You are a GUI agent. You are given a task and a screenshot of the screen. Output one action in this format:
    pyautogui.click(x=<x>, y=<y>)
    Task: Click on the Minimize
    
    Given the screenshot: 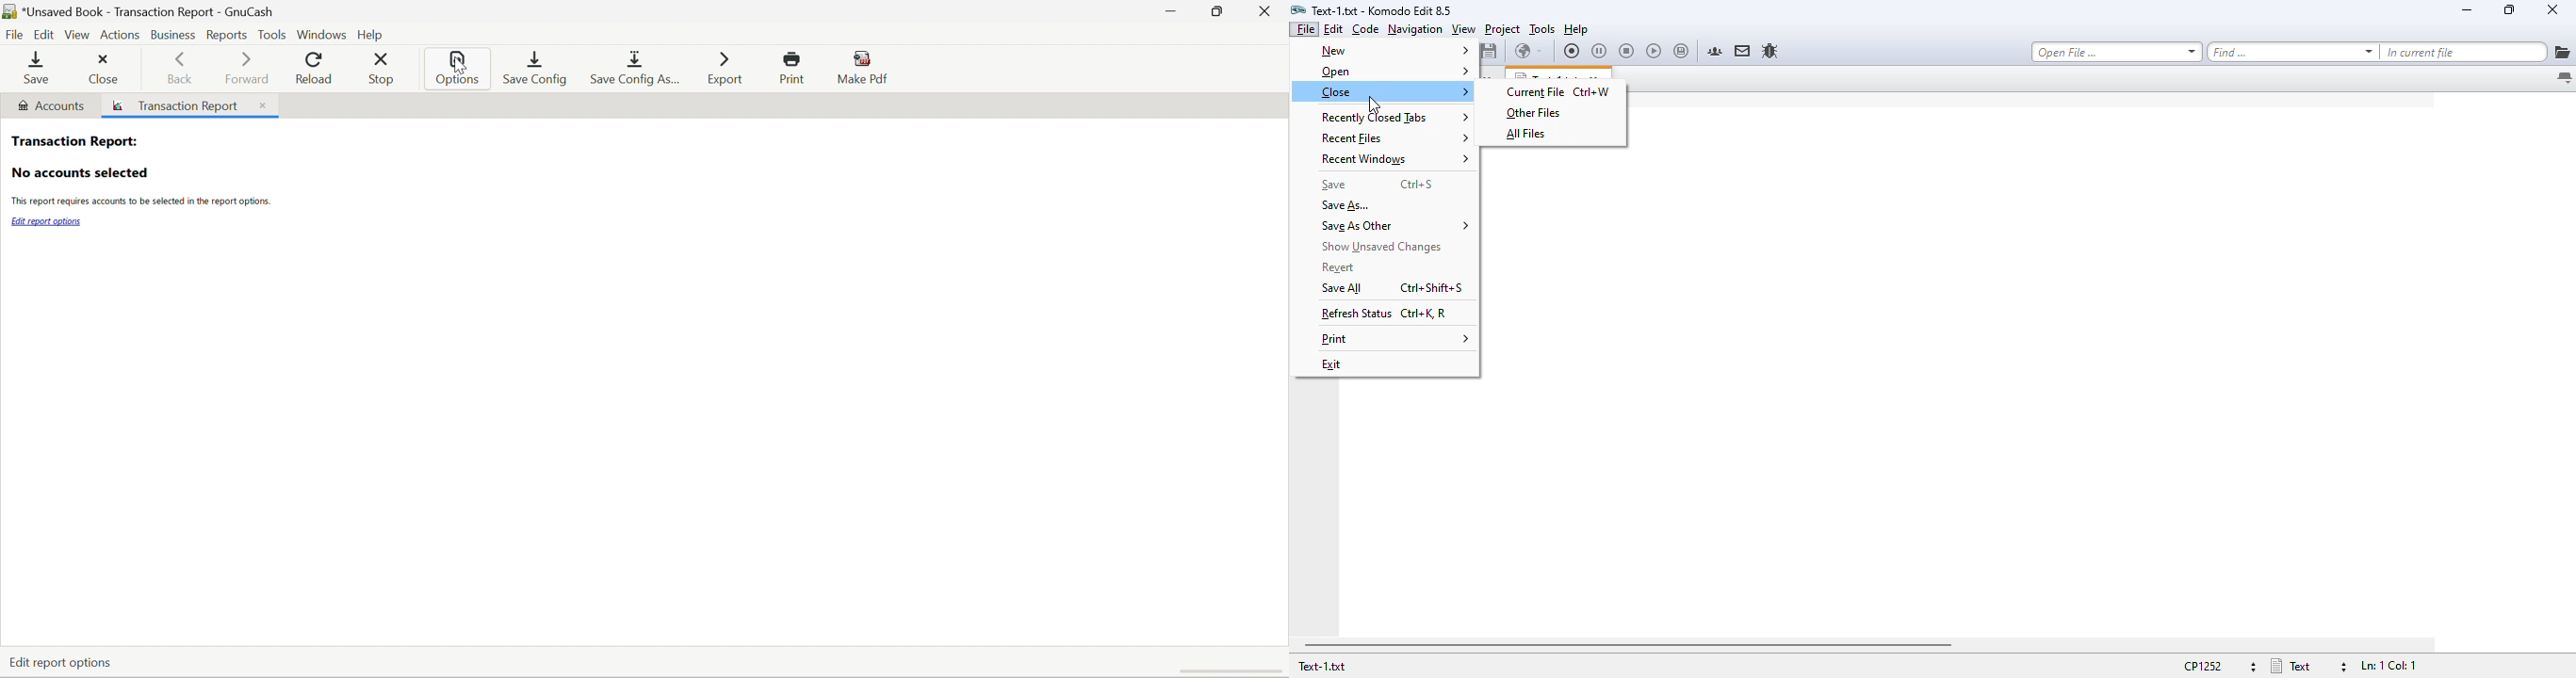 What is the action you would take?
    pyautogui.click(x=1168, y=12)
    